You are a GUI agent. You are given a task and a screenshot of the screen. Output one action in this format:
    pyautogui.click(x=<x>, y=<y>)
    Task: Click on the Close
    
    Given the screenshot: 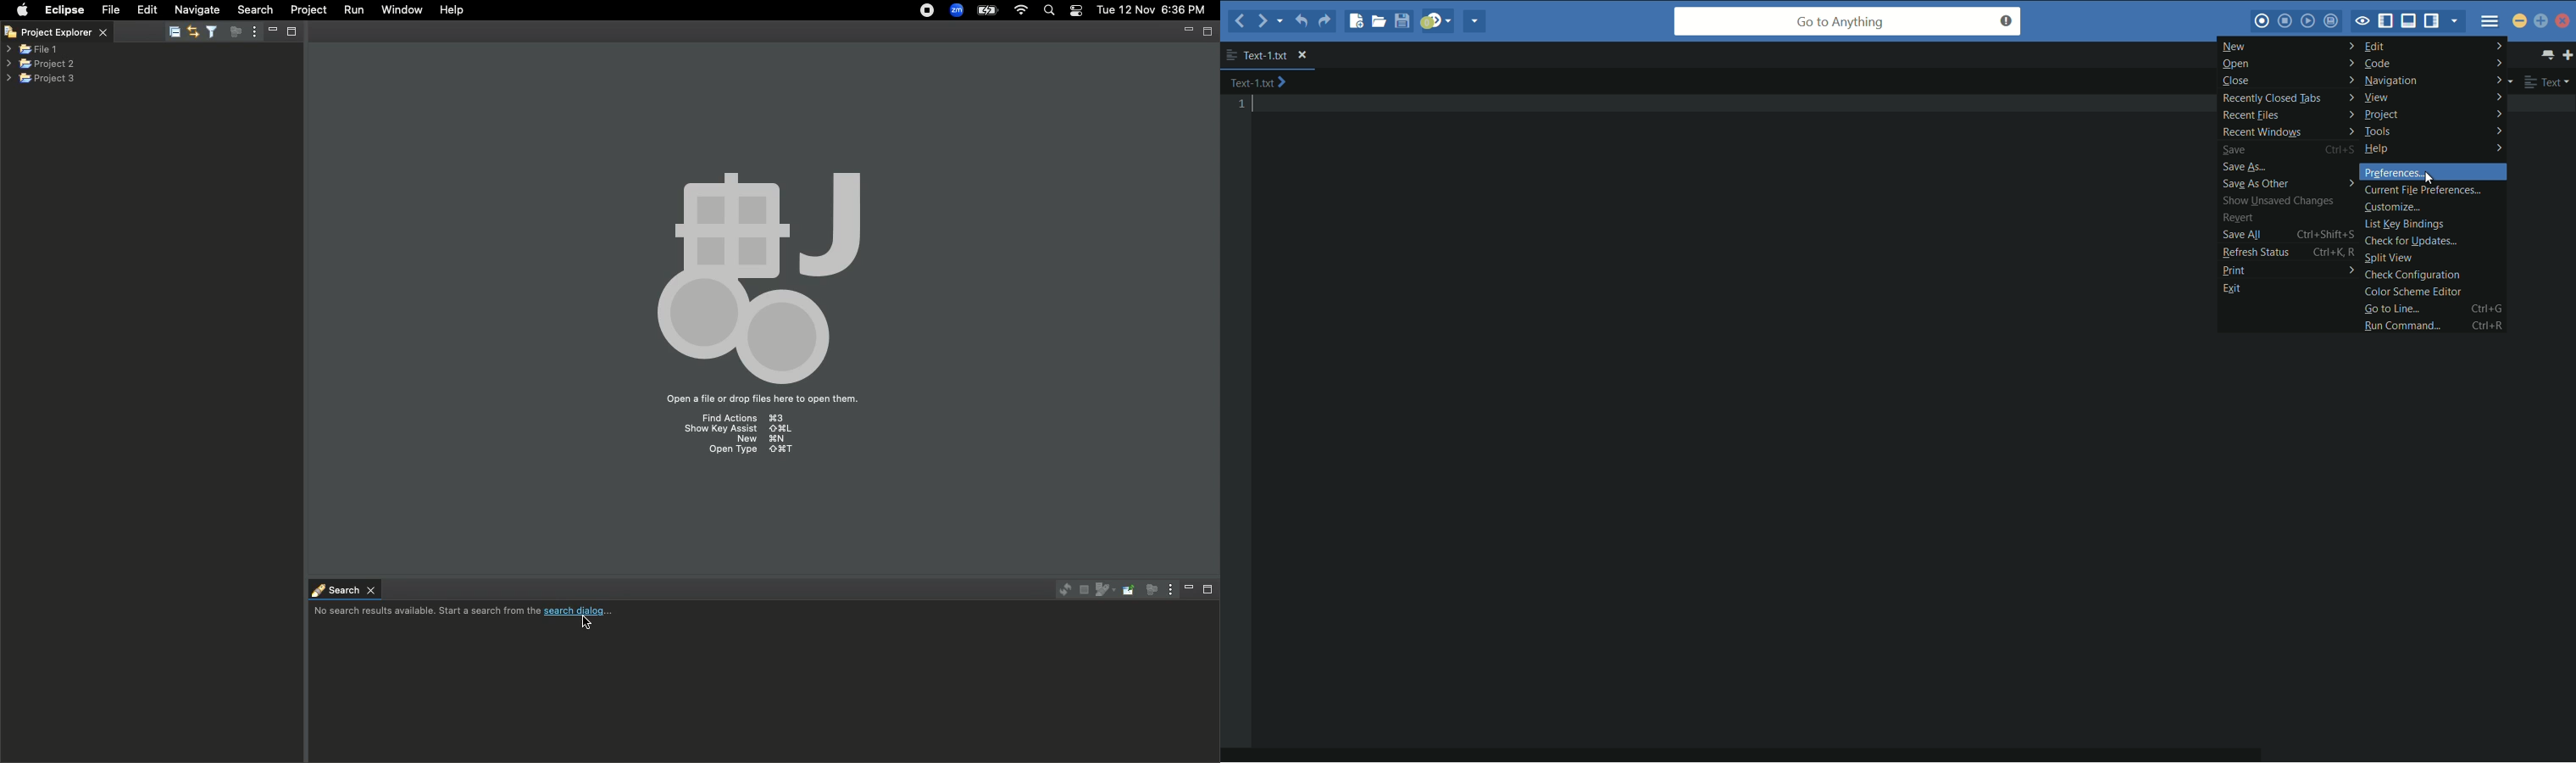 What is the action you would take?
    pyautogui.click(x=10, y=34)
    